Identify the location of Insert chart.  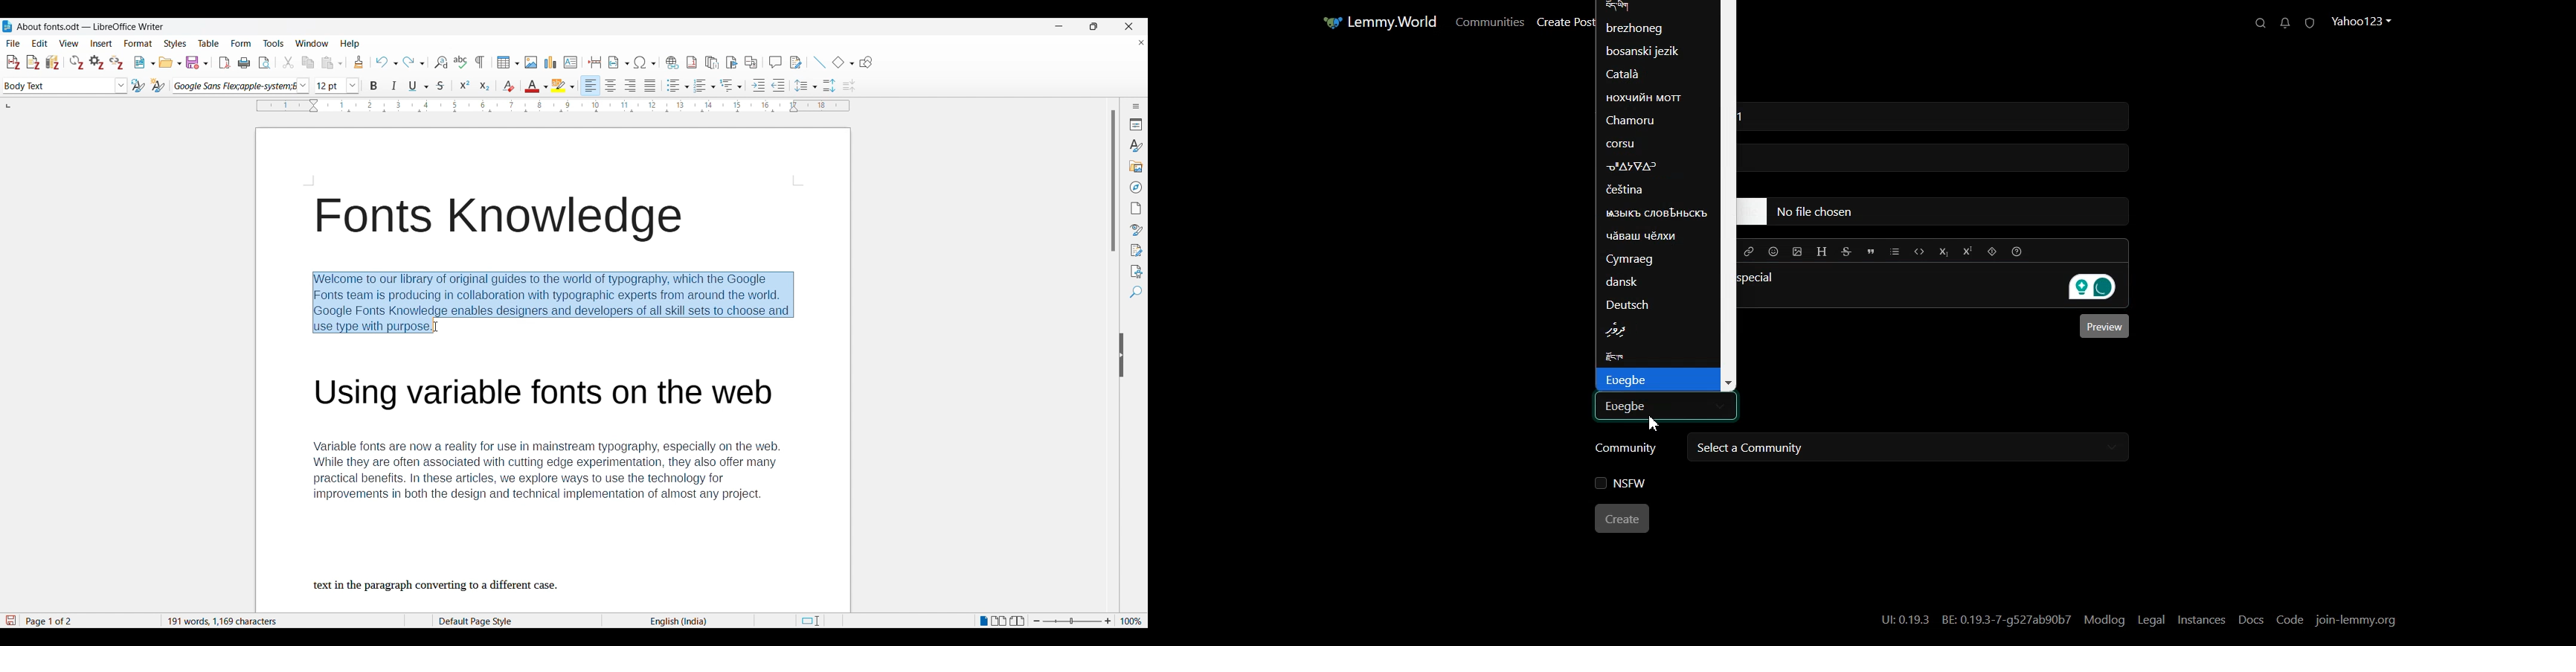
(551, 62).